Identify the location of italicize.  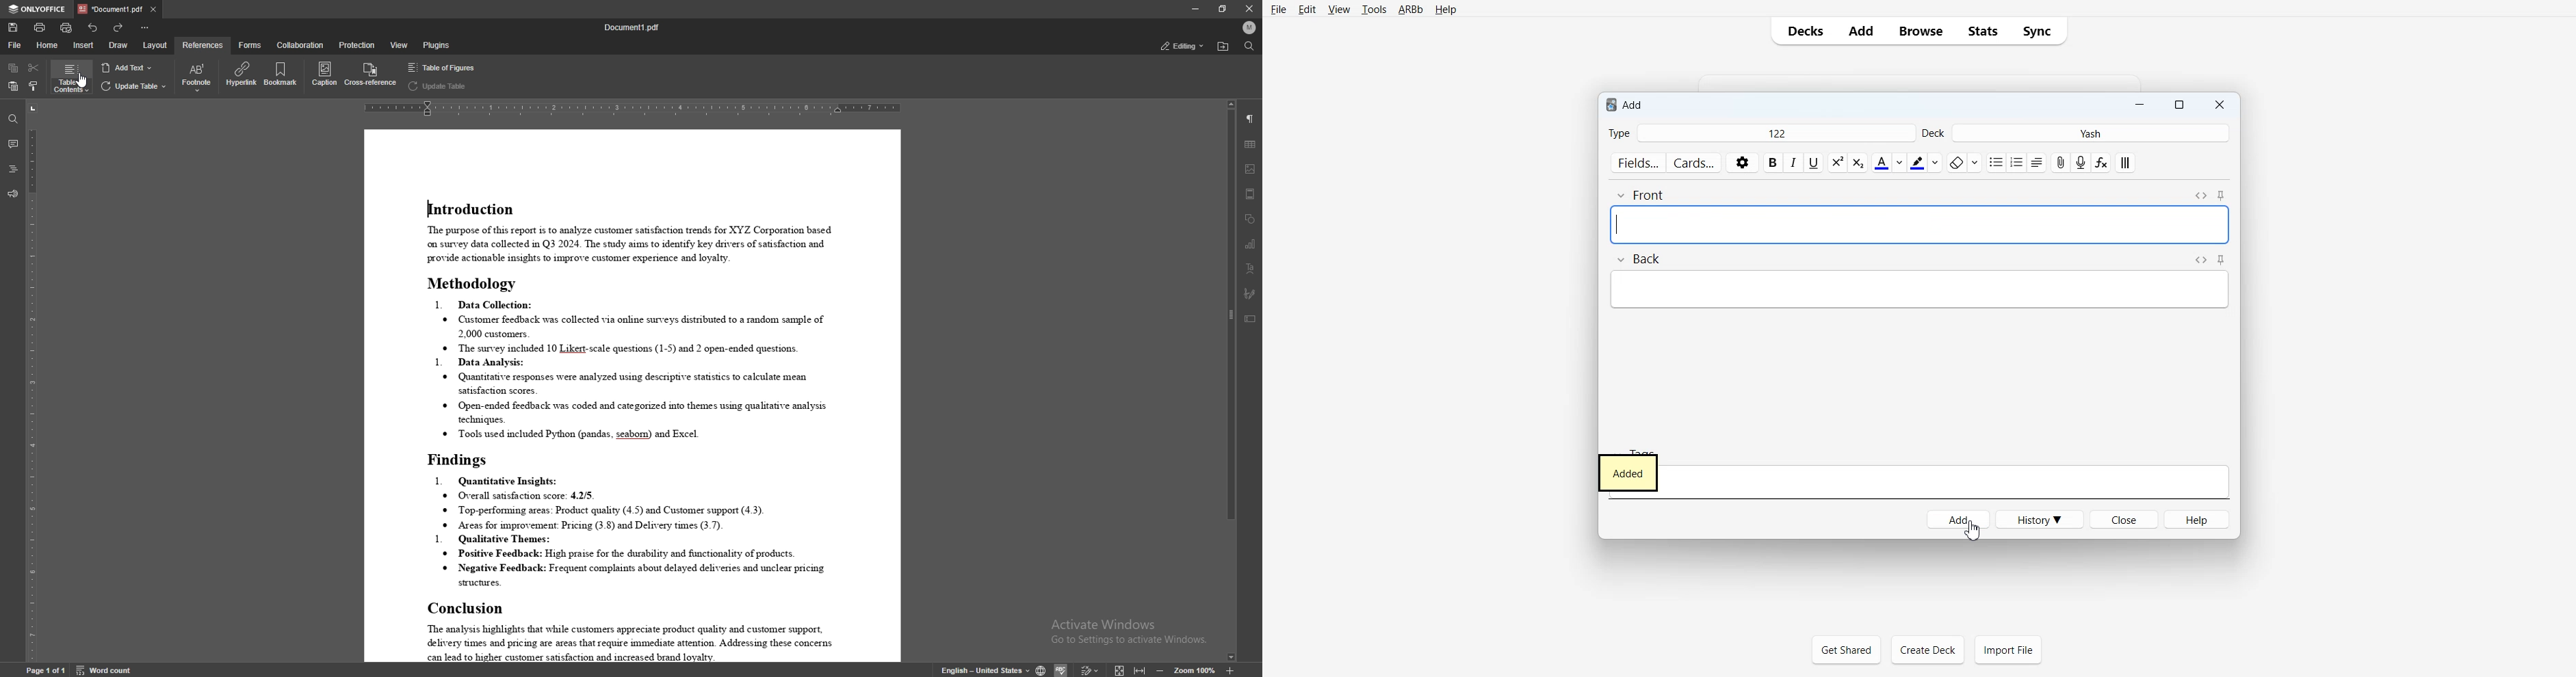
(1793, 164).